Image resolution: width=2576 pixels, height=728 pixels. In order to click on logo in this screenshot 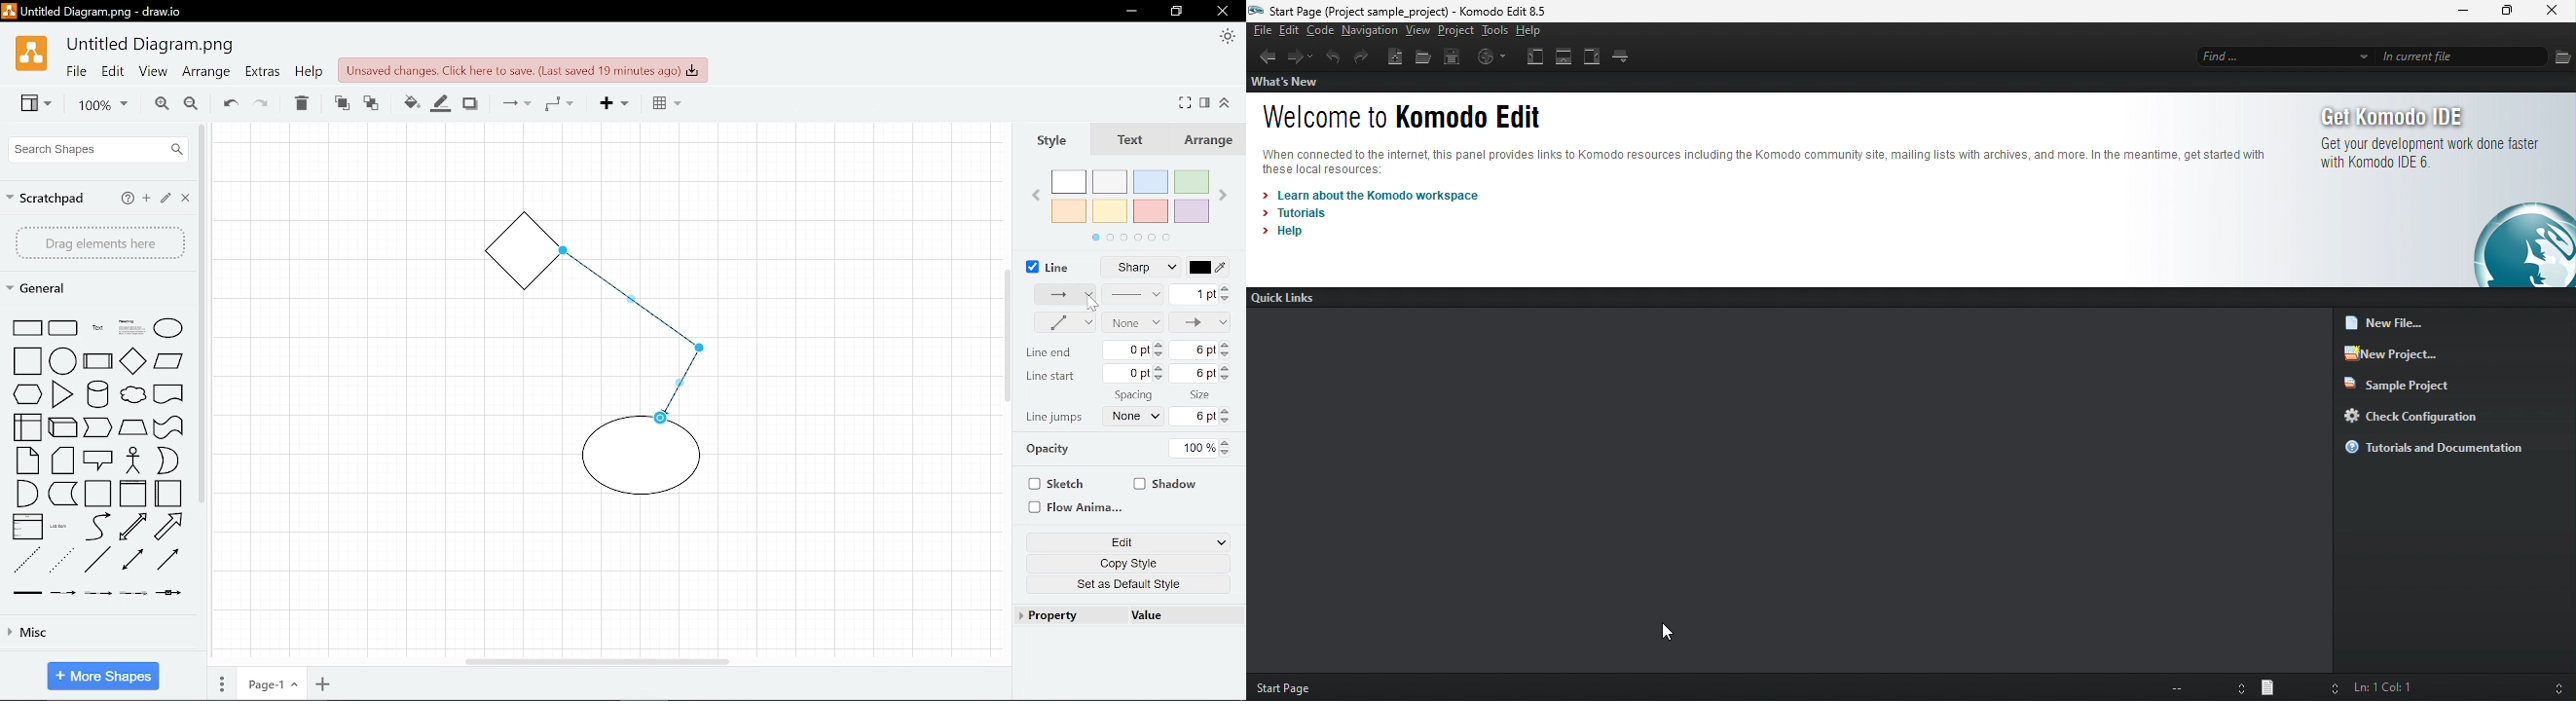, I will do `click(2519, 247)`.